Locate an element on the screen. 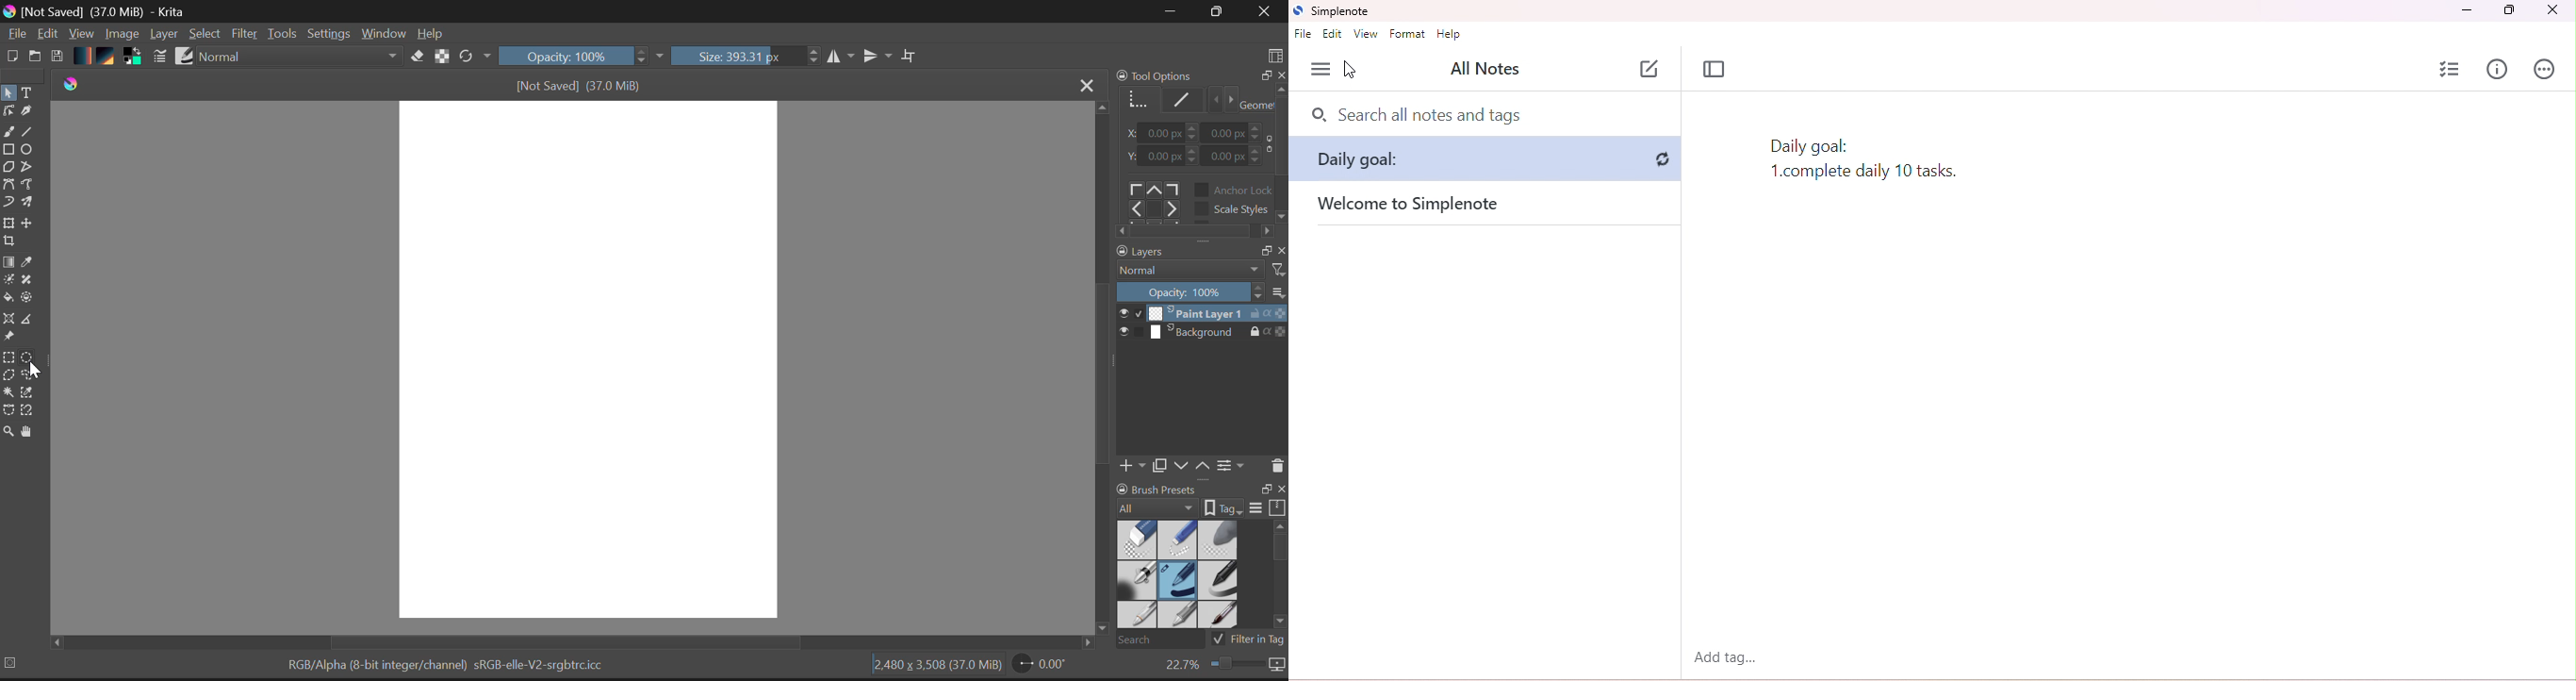 This screenshot has width=2576, height=700. Freehand Path Tool is located at coordinates (31, 185).